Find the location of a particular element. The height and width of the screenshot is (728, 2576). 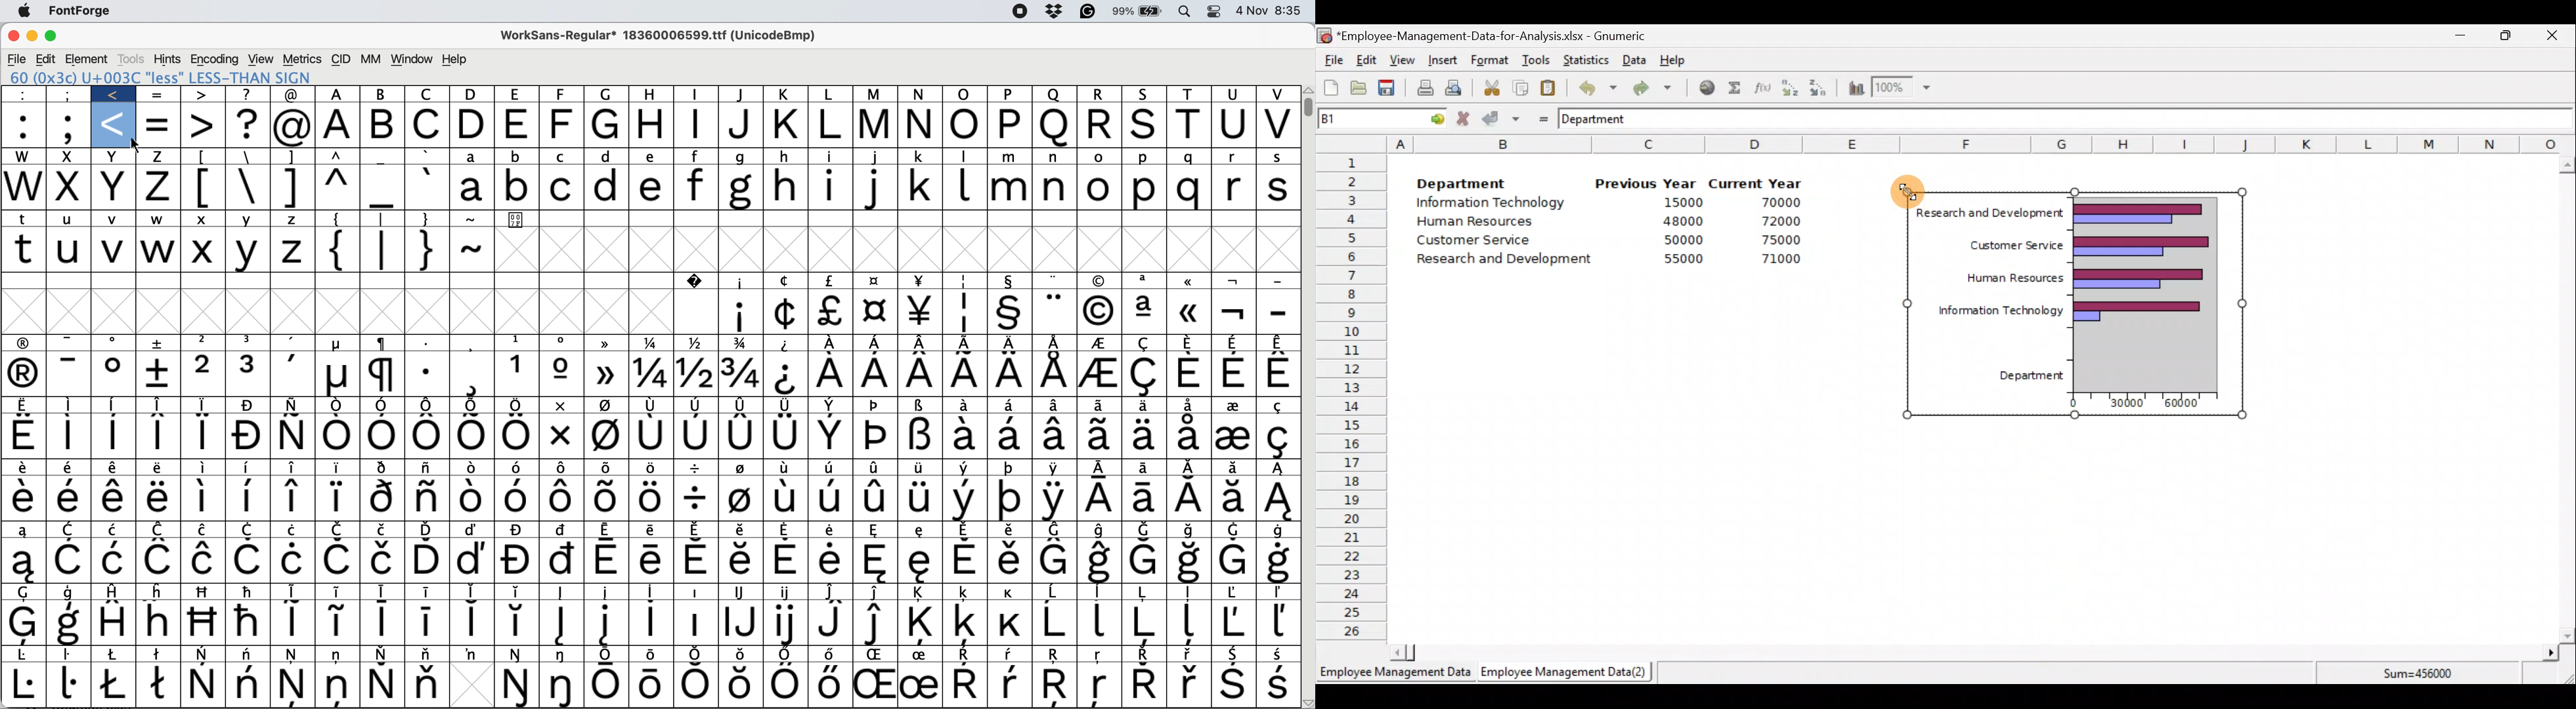

Symbol is located at coordinates (967, 406).